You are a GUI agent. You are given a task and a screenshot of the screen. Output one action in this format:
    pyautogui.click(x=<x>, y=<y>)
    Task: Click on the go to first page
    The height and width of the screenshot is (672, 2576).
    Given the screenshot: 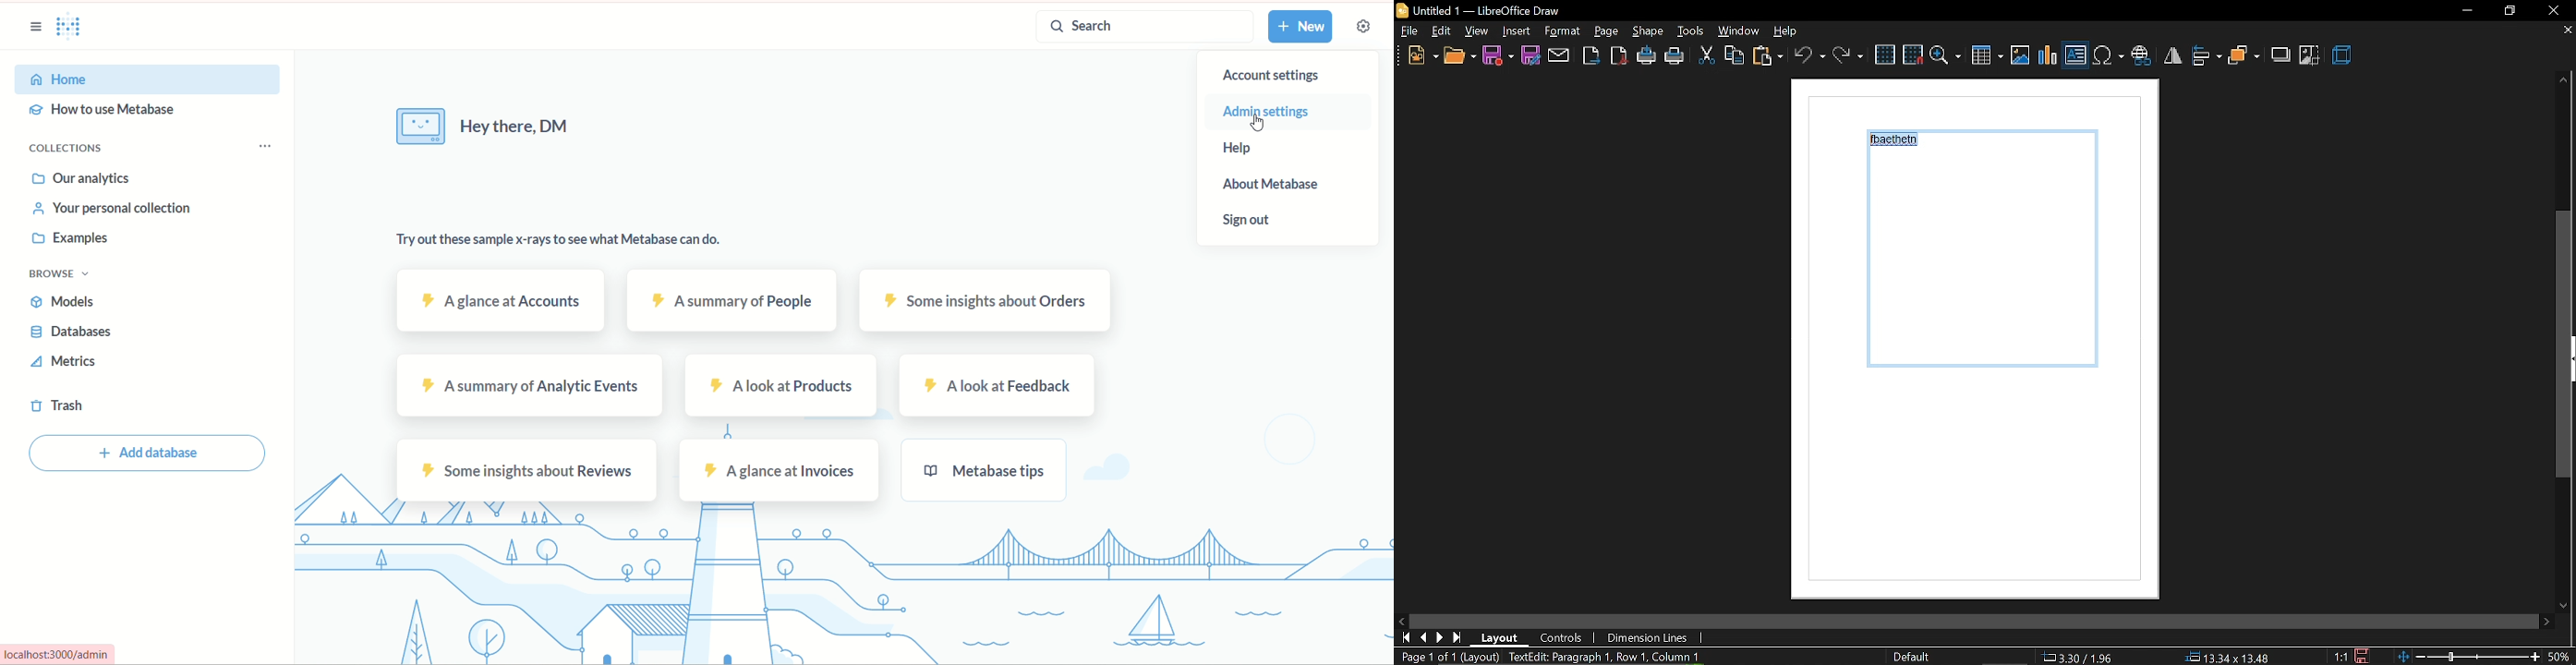 What is the action you would take?
    pyautogui.click(x=1403, y=637)
    